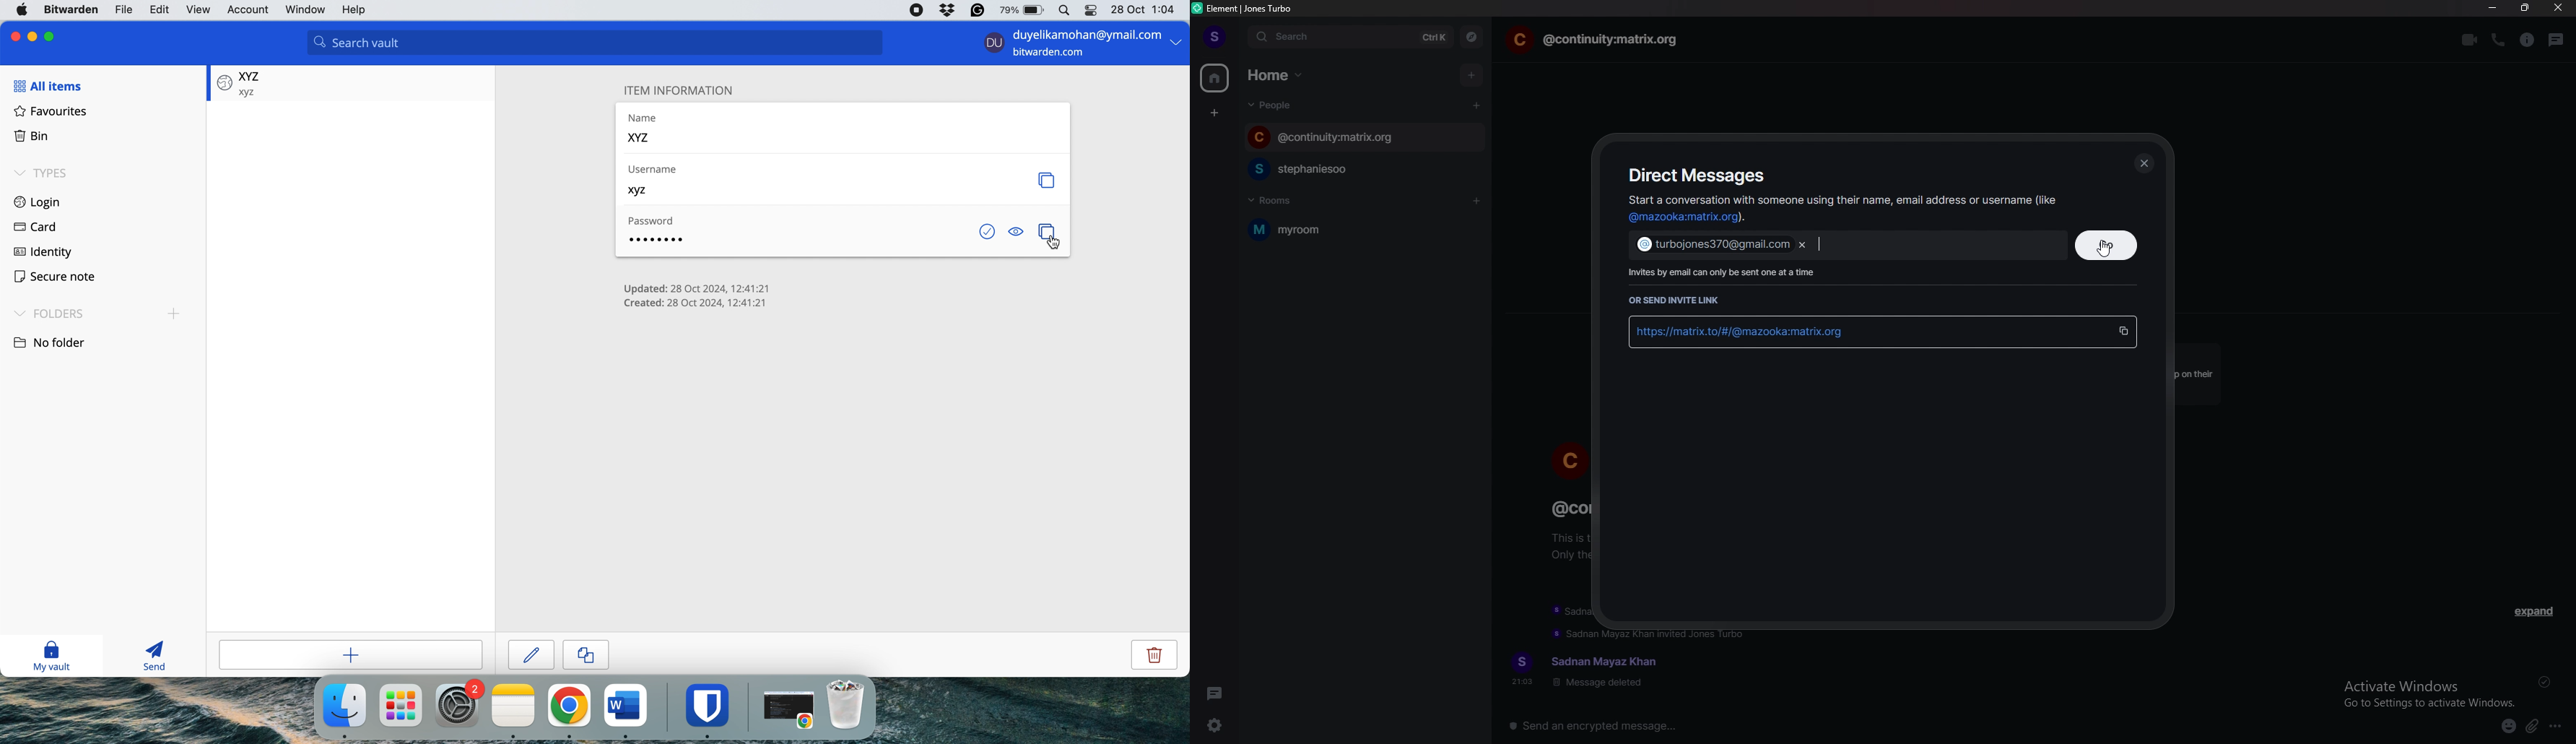 The height and width of the screenshot is (756, 2576). What do you see at coordinates (1802, 245) in the screenshot?
I see `remove email` at bounding box center [1802, 245].